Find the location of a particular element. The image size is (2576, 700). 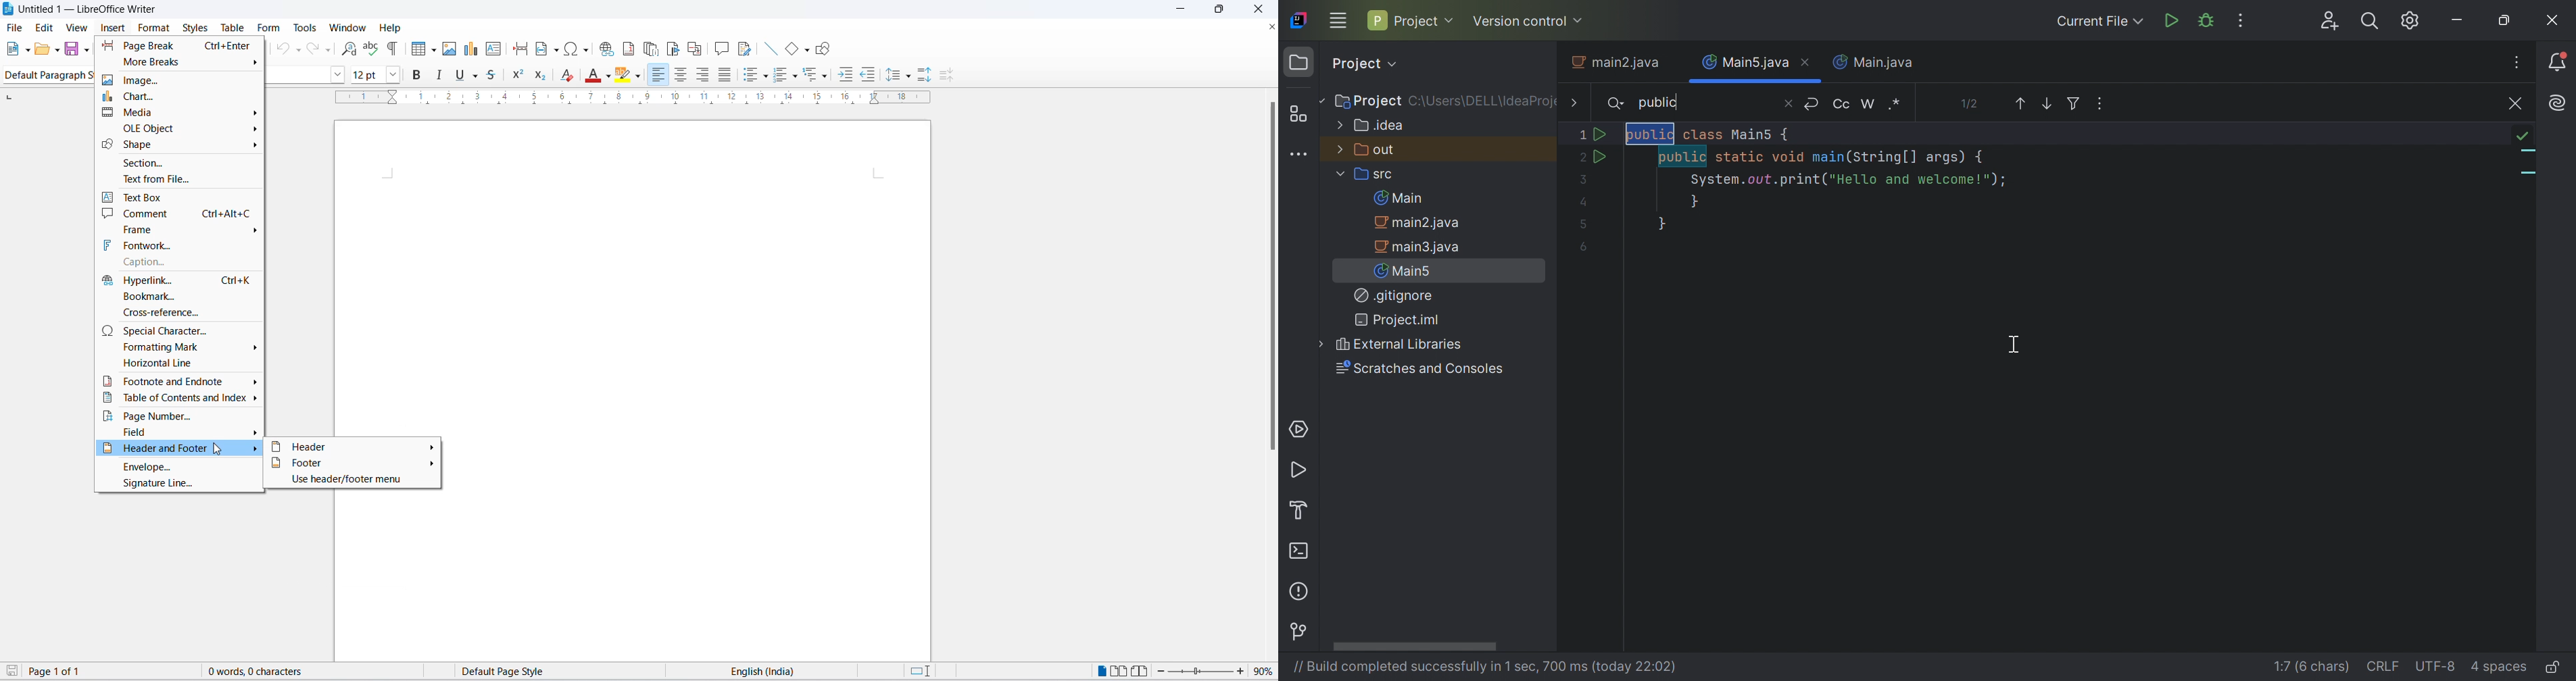

superscript is located at coordinates (520, 76).